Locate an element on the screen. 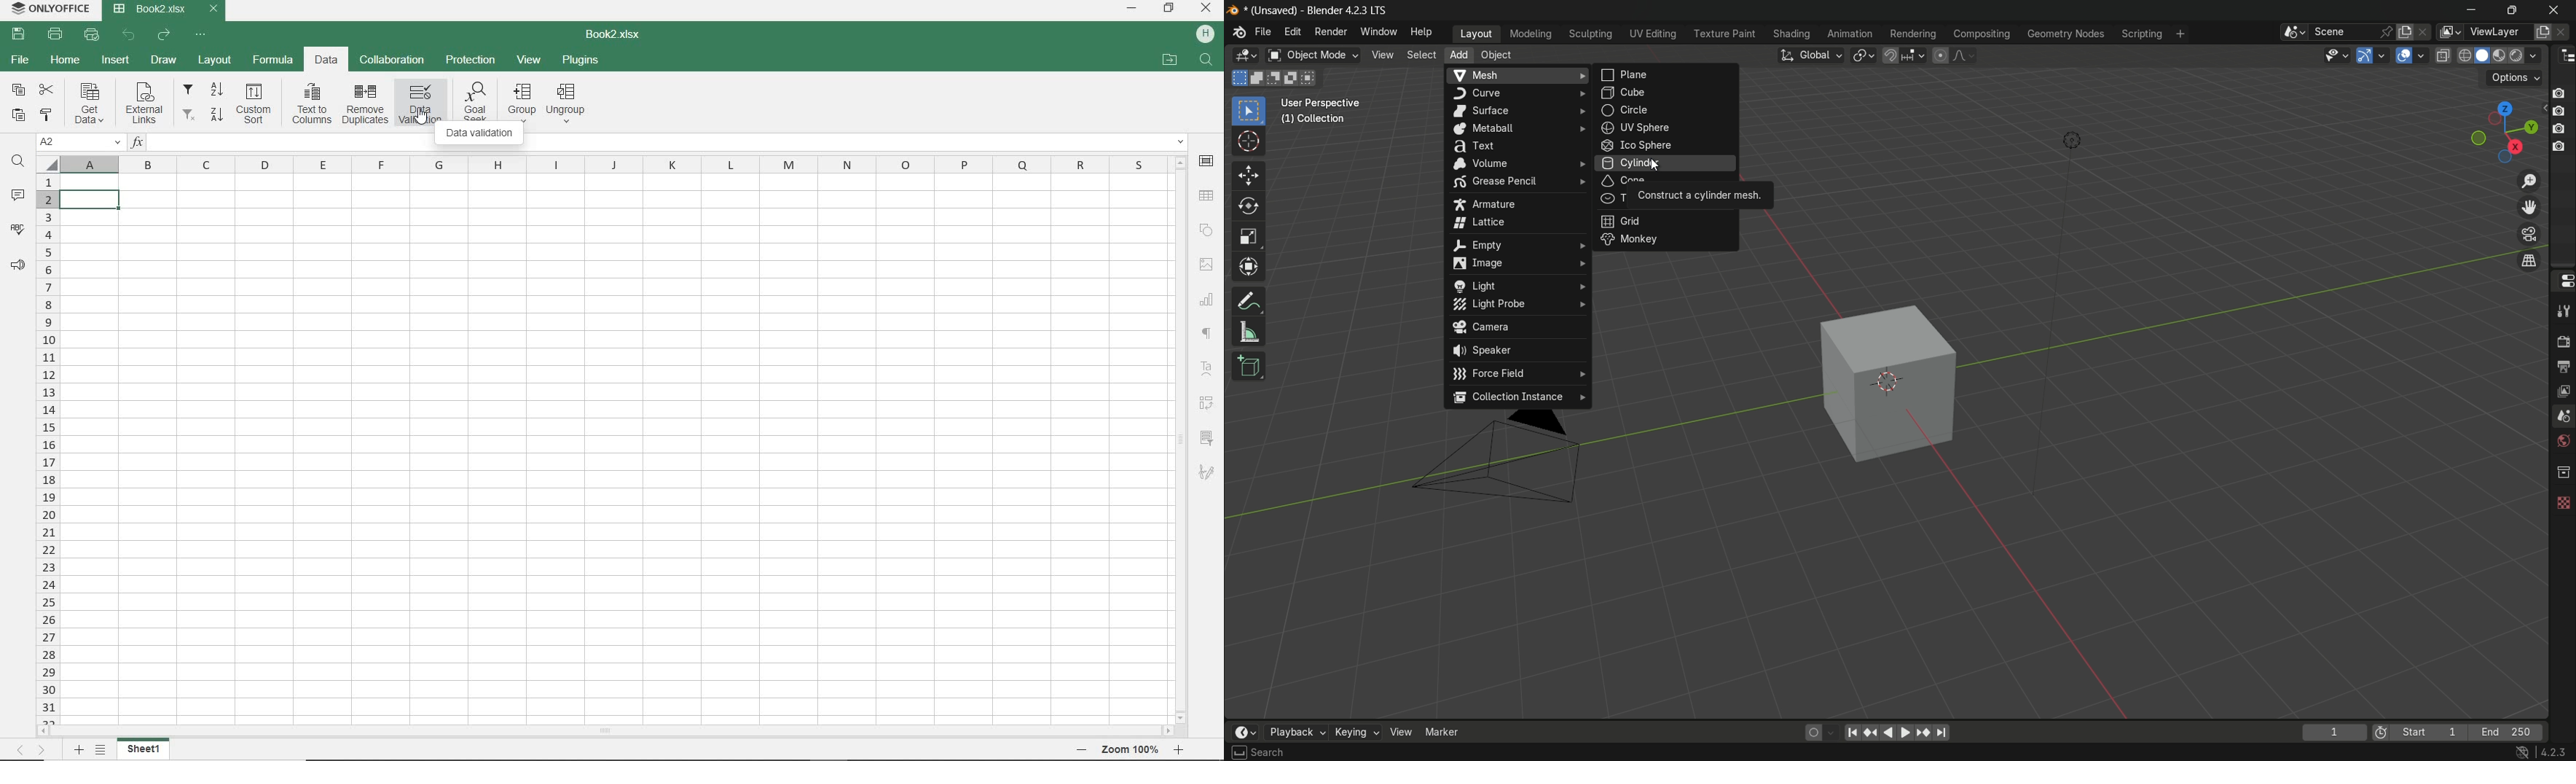  DOCUMENT Name is located at coordinates (152, 9).